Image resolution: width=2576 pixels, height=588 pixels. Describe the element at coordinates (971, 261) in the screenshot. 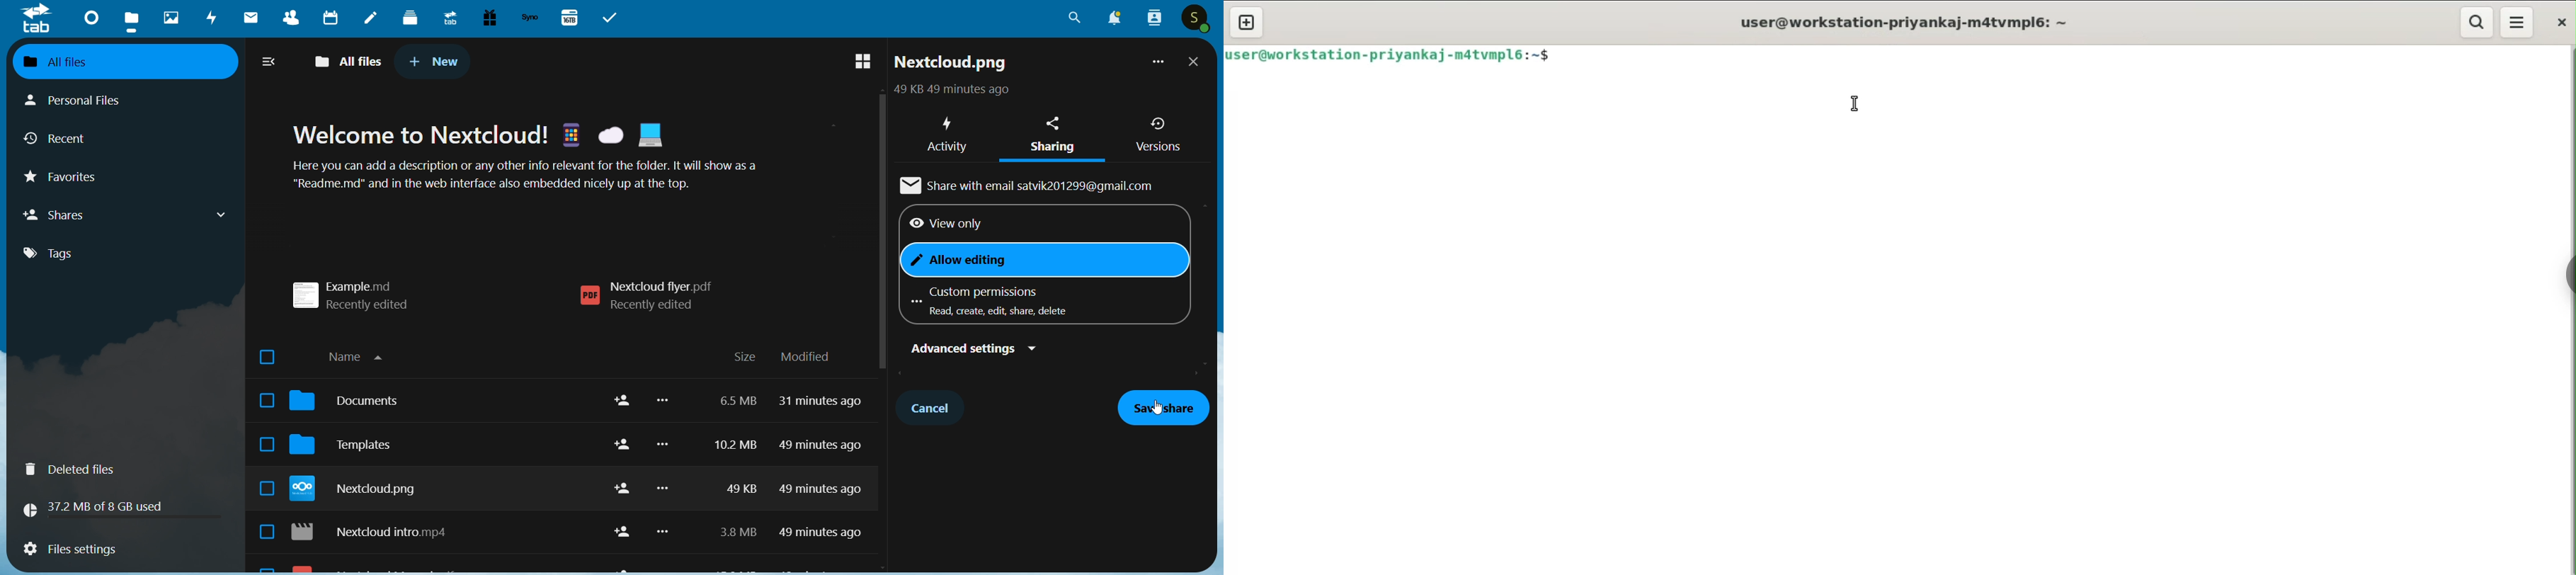

I see `allow editing` at that location.